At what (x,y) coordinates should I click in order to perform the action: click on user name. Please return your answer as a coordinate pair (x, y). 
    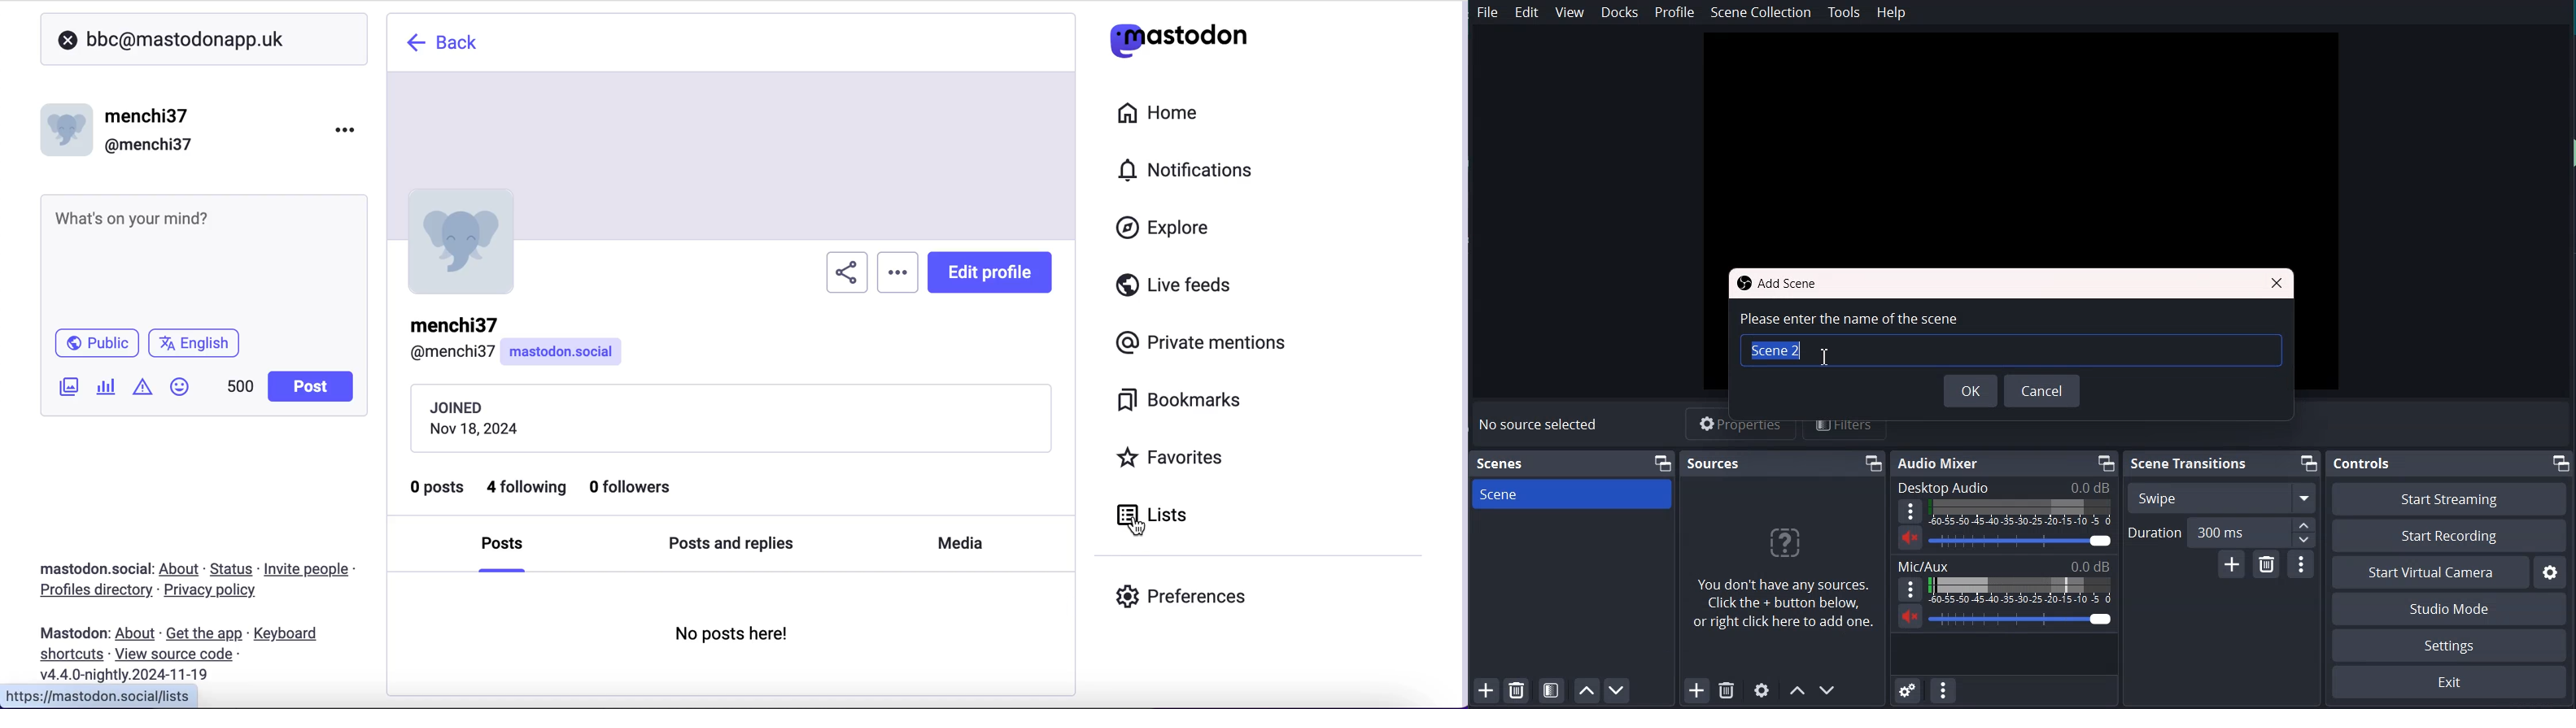
    Looking at the image, I should click on (123, 128).